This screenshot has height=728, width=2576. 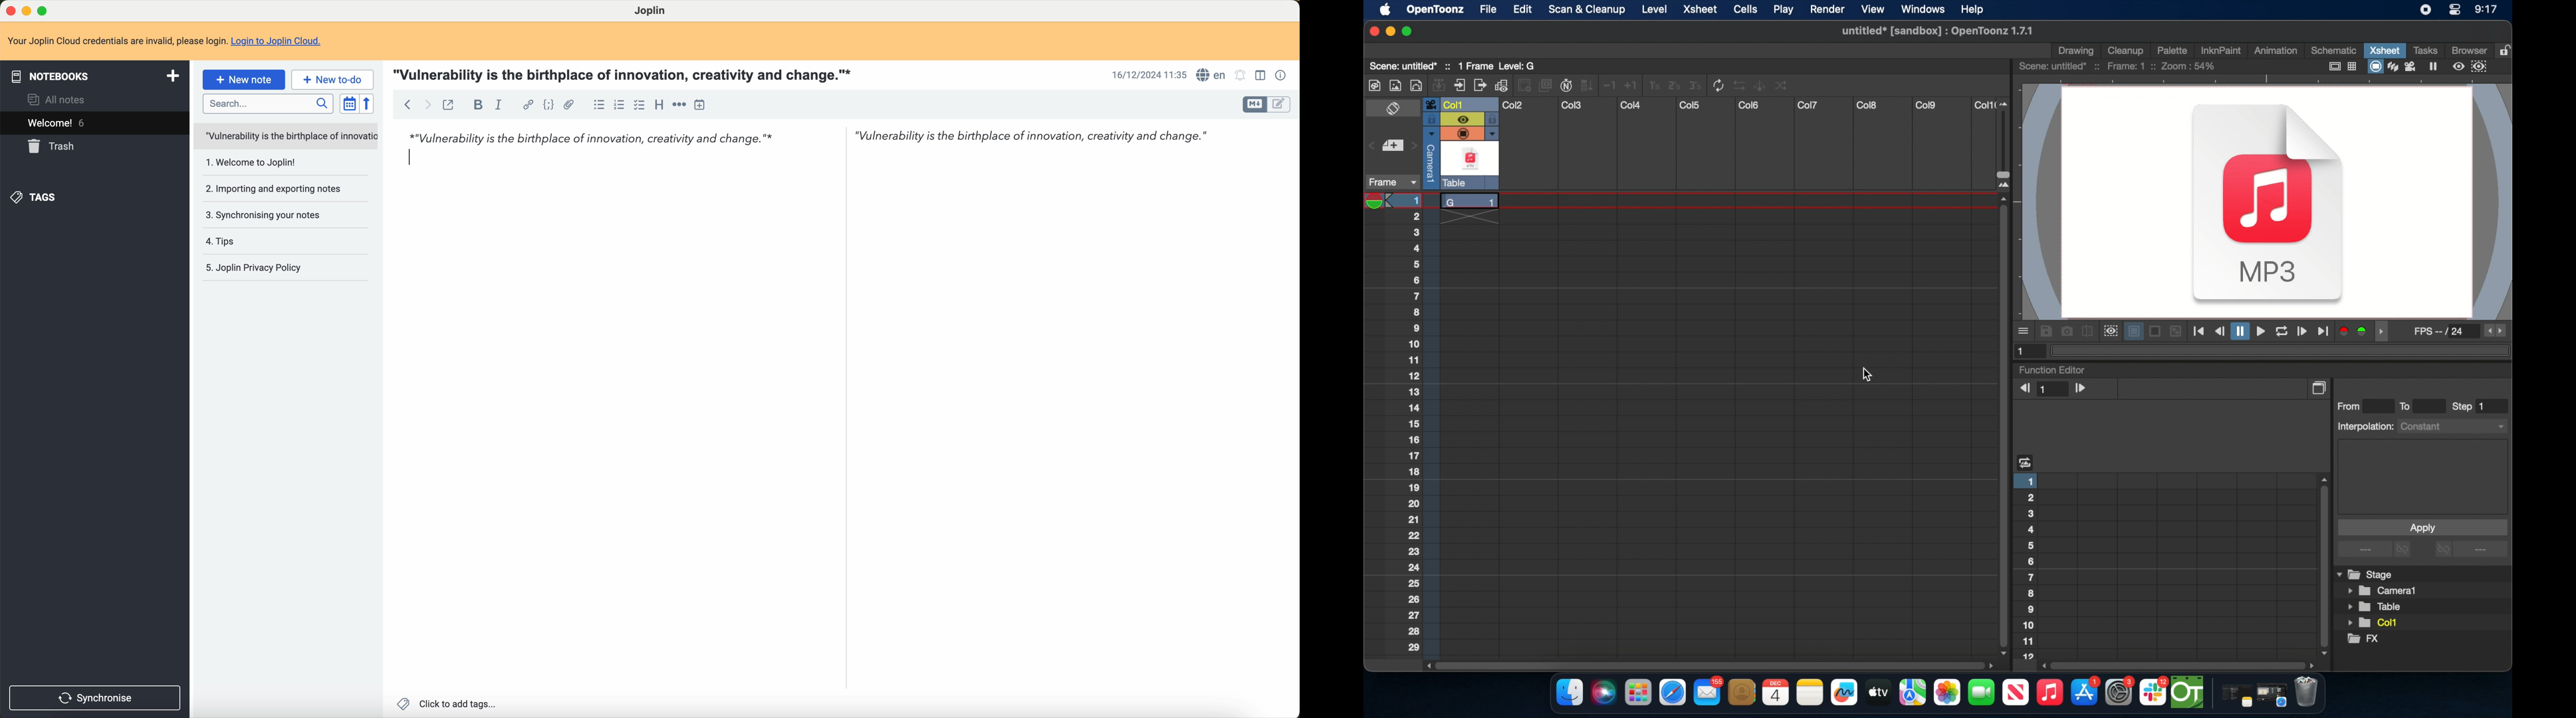 What do you see at coordinates (27, 11) in the screenshot?
I see `minimize` at bounding box center [27, 11].